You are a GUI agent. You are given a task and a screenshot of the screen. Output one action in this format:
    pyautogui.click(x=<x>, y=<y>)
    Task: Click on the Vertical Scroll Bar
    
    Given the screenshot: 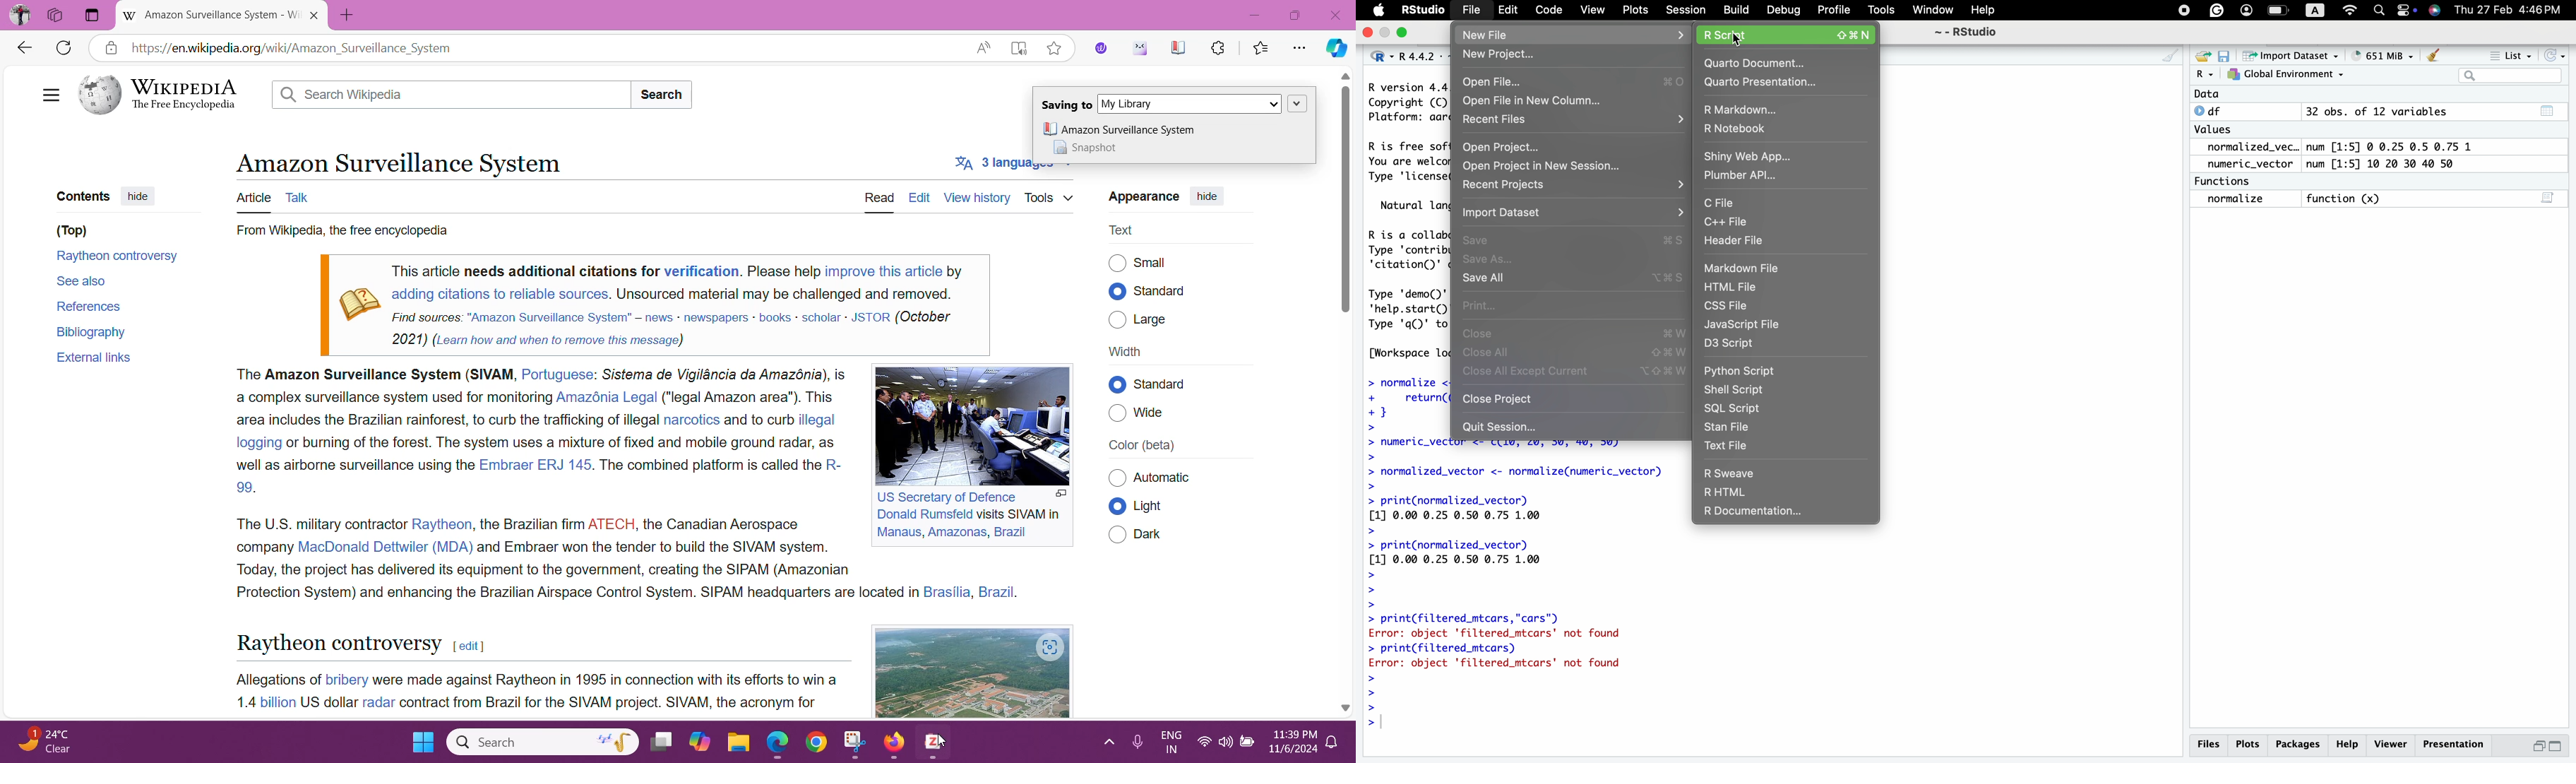 What is the action you would take?
    pyautogui.click(x=1344, y=392)
    